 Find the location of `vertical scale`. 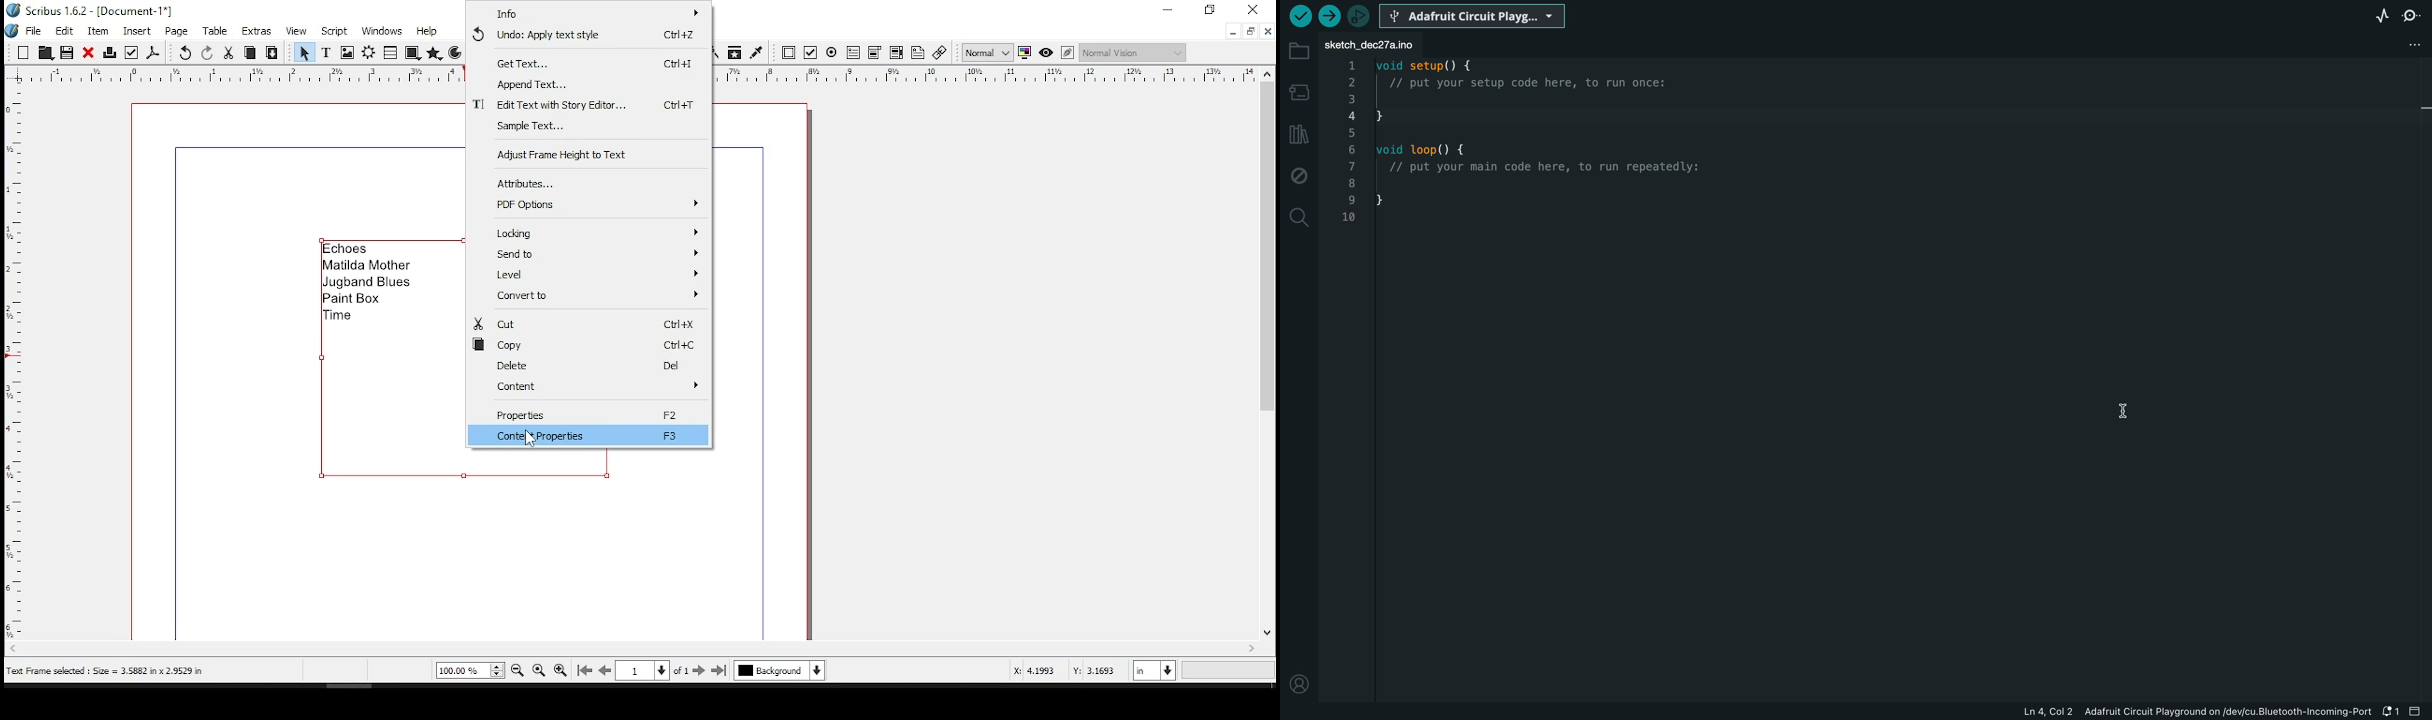

vertical scale is located at coordinates (11, 363).